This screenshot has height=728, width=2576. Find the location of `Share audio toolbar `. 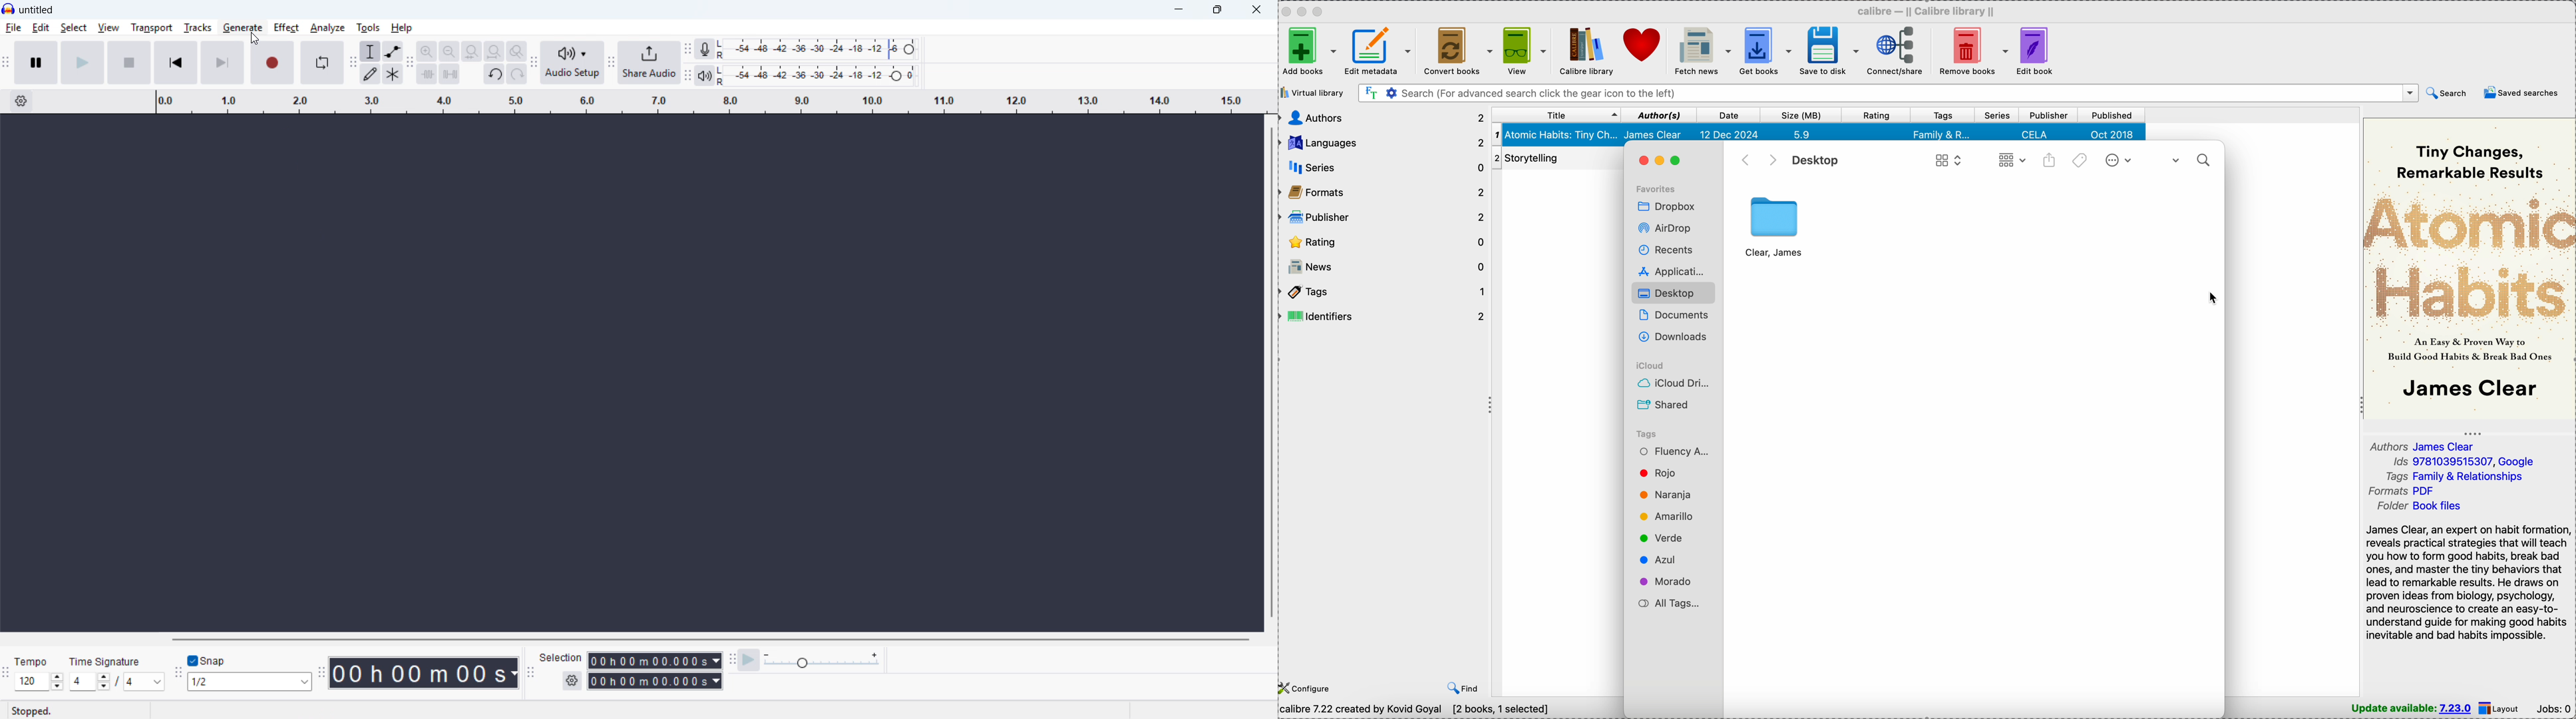

Share audio toolbar  is located at coordinates (612, 62).